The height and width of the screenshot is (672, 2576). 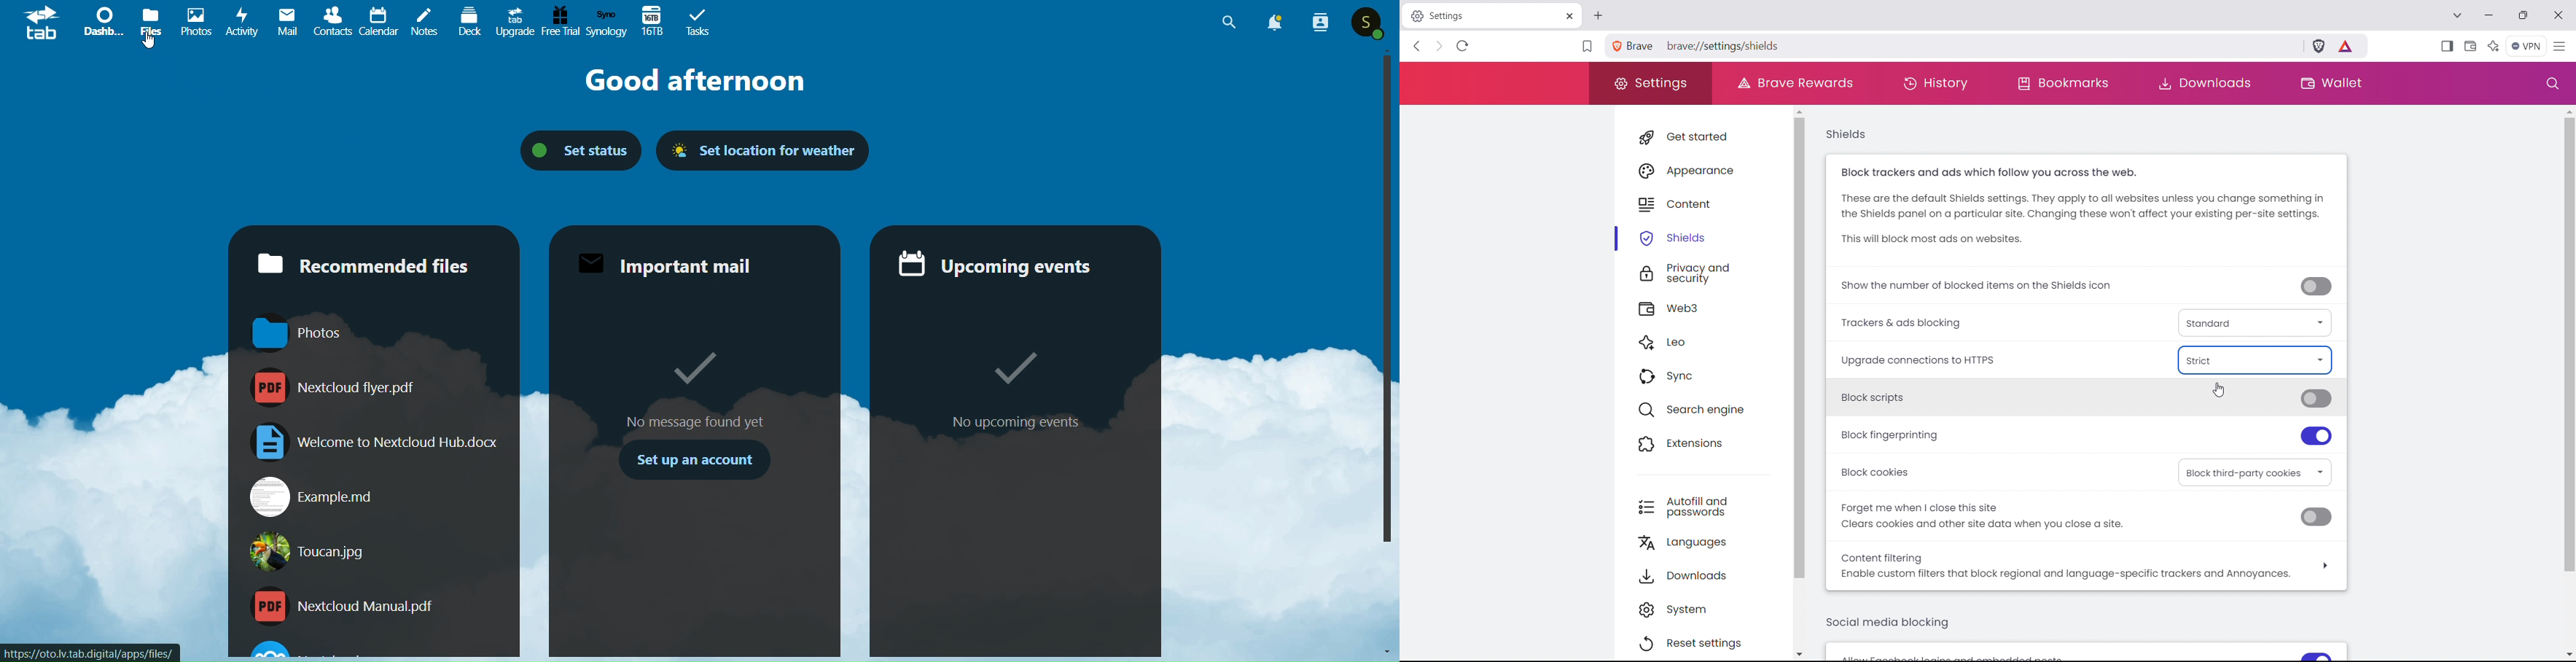 I want to click on Welcome to Nextcloud Hub.doox, so click(x=374, y=442).